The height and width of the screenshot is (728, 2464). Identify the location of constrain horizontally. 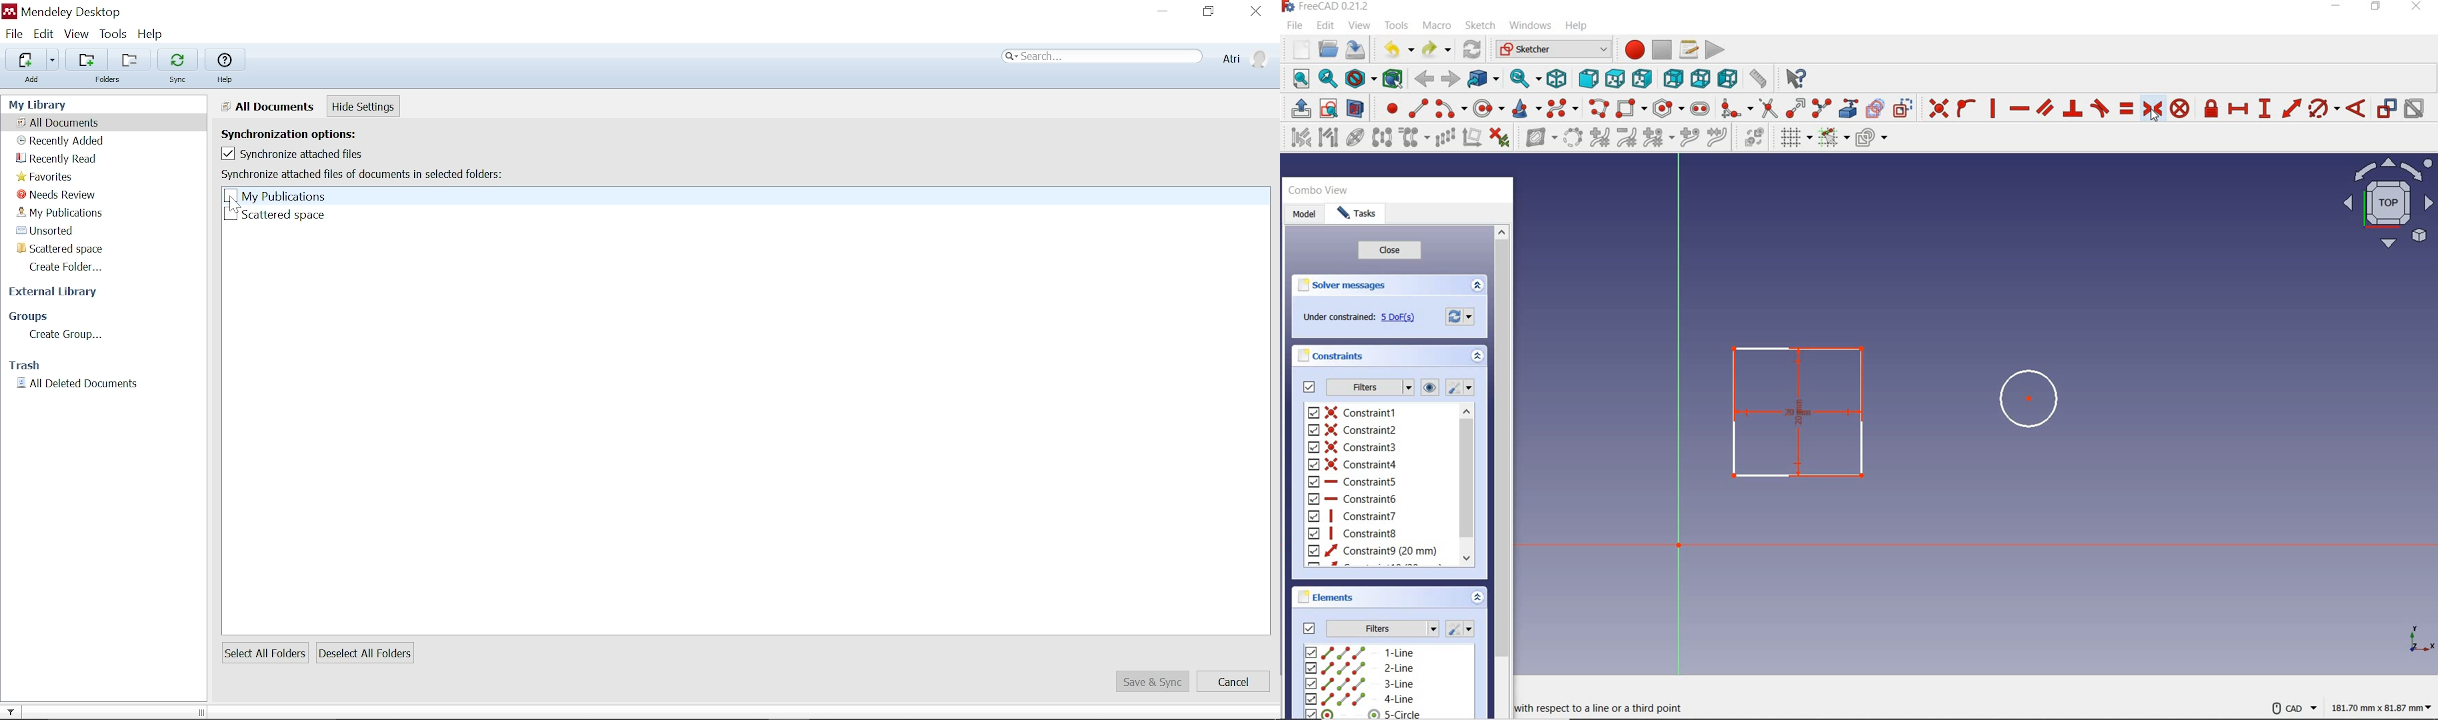
(2021, 108).